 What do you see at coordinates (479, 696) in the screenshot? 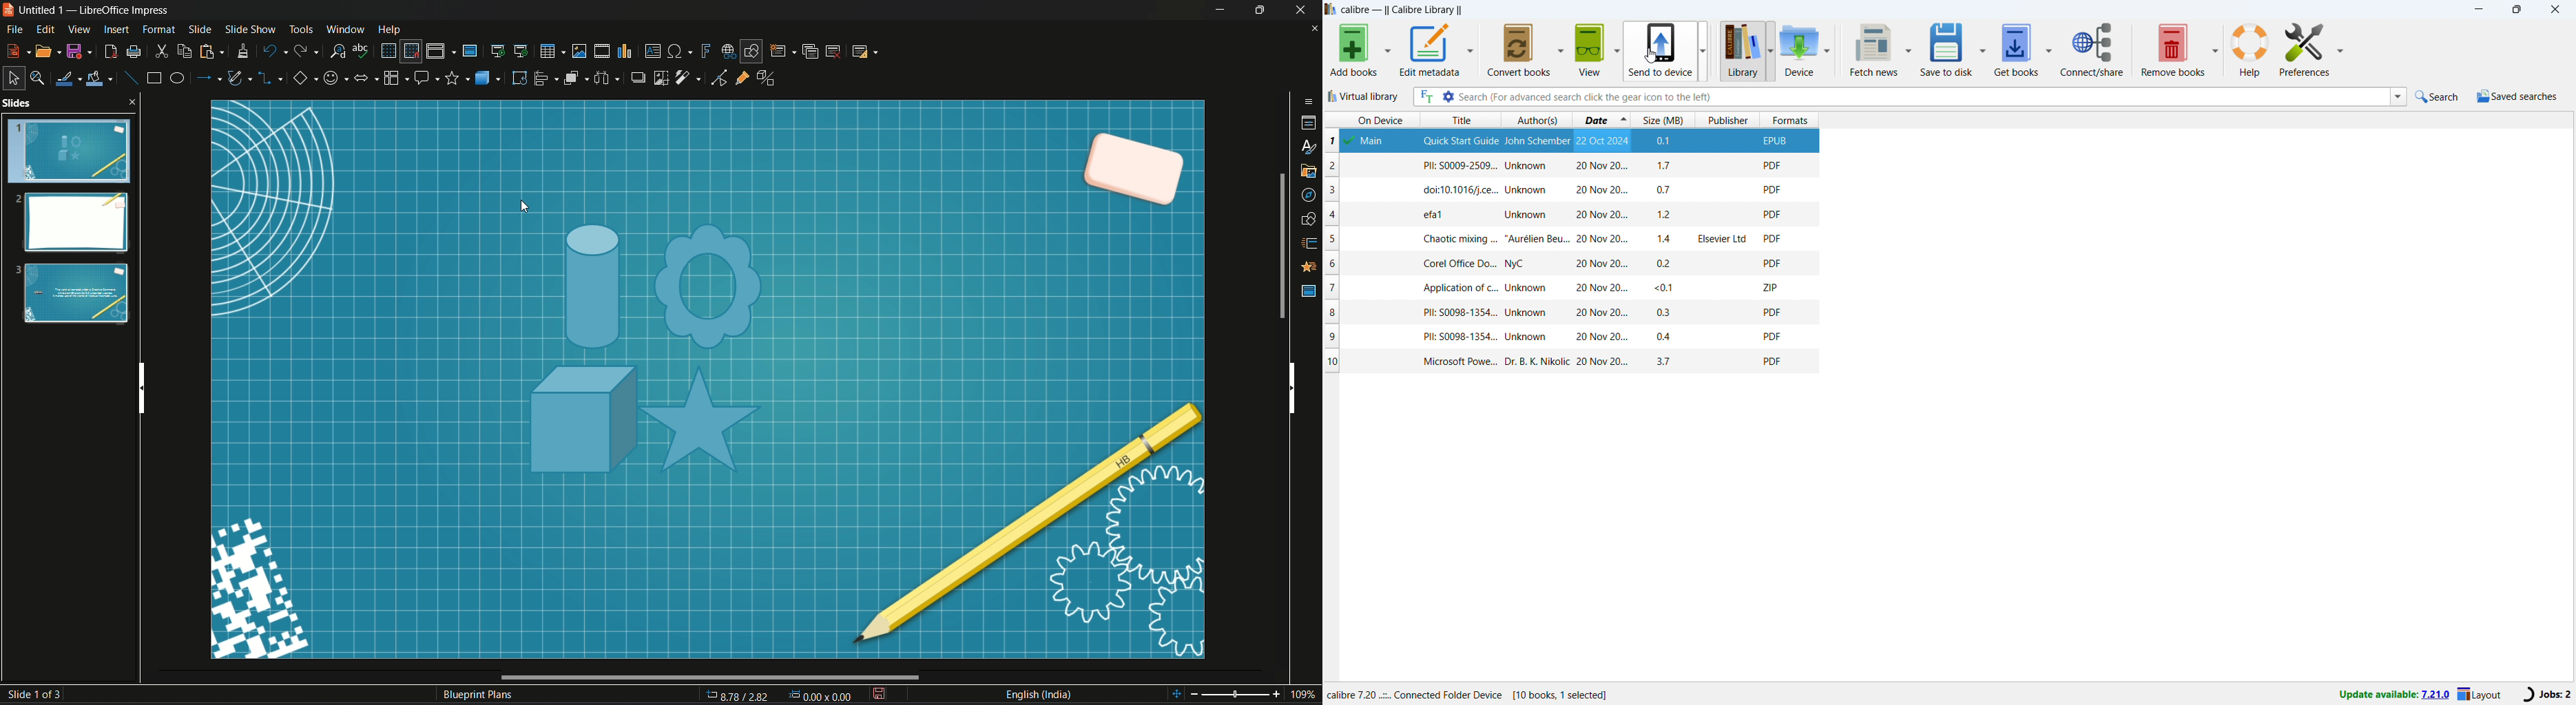
I see `Text` at bounding box center [479, 696].